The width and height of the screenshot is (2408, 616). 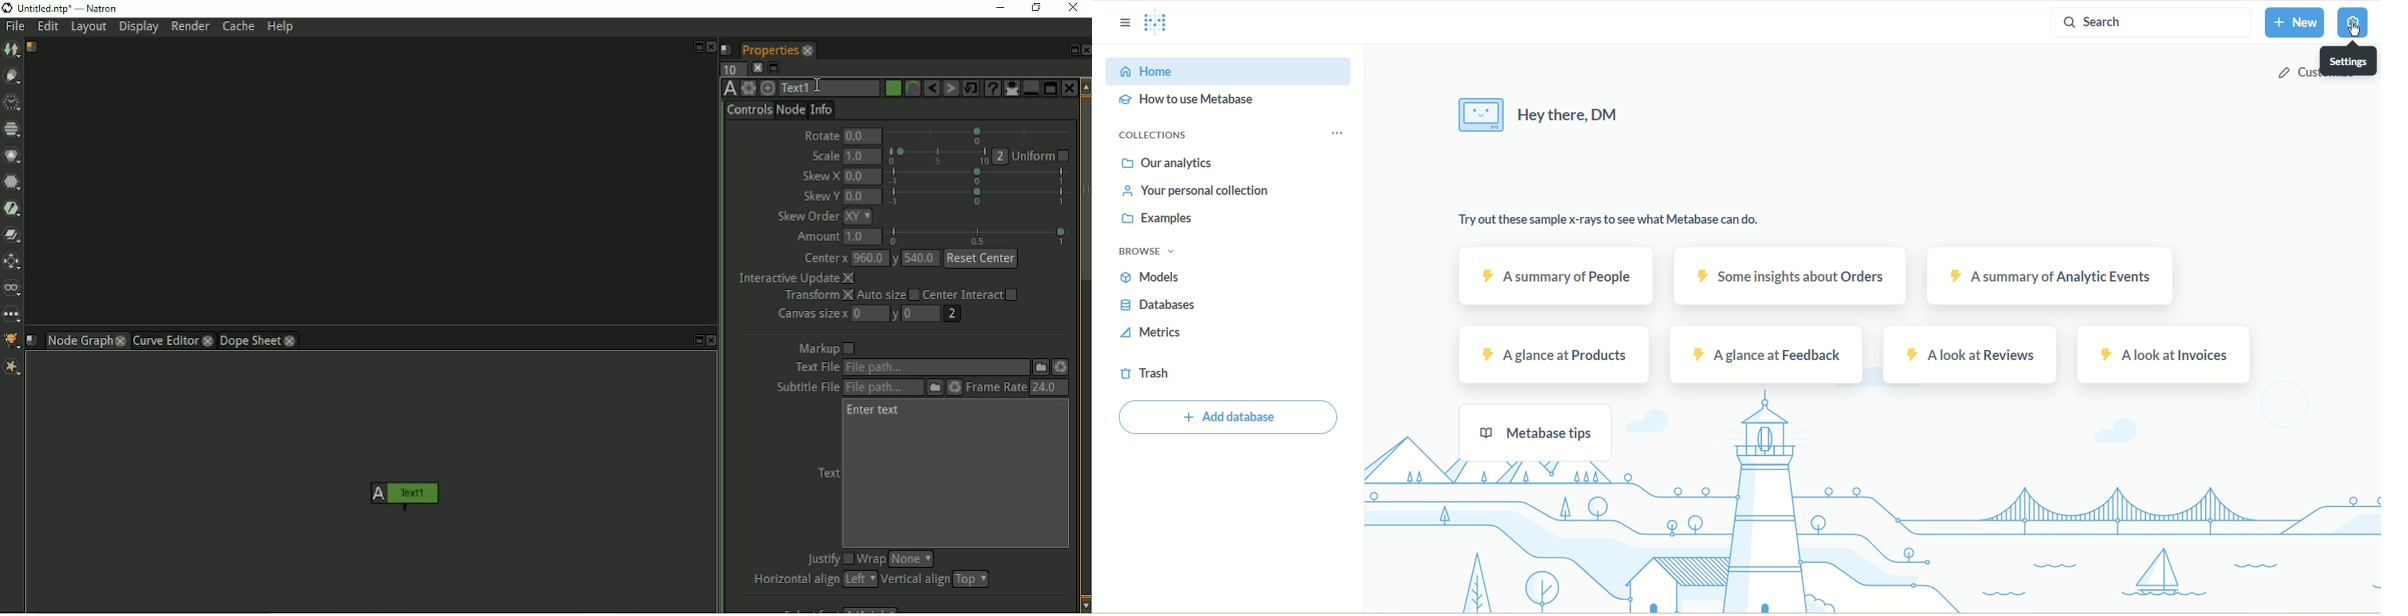 What do you see at coordinates (1615, 114) in the screenshot?
I see `Hey there, DM` at bounding box center [1615, 114].